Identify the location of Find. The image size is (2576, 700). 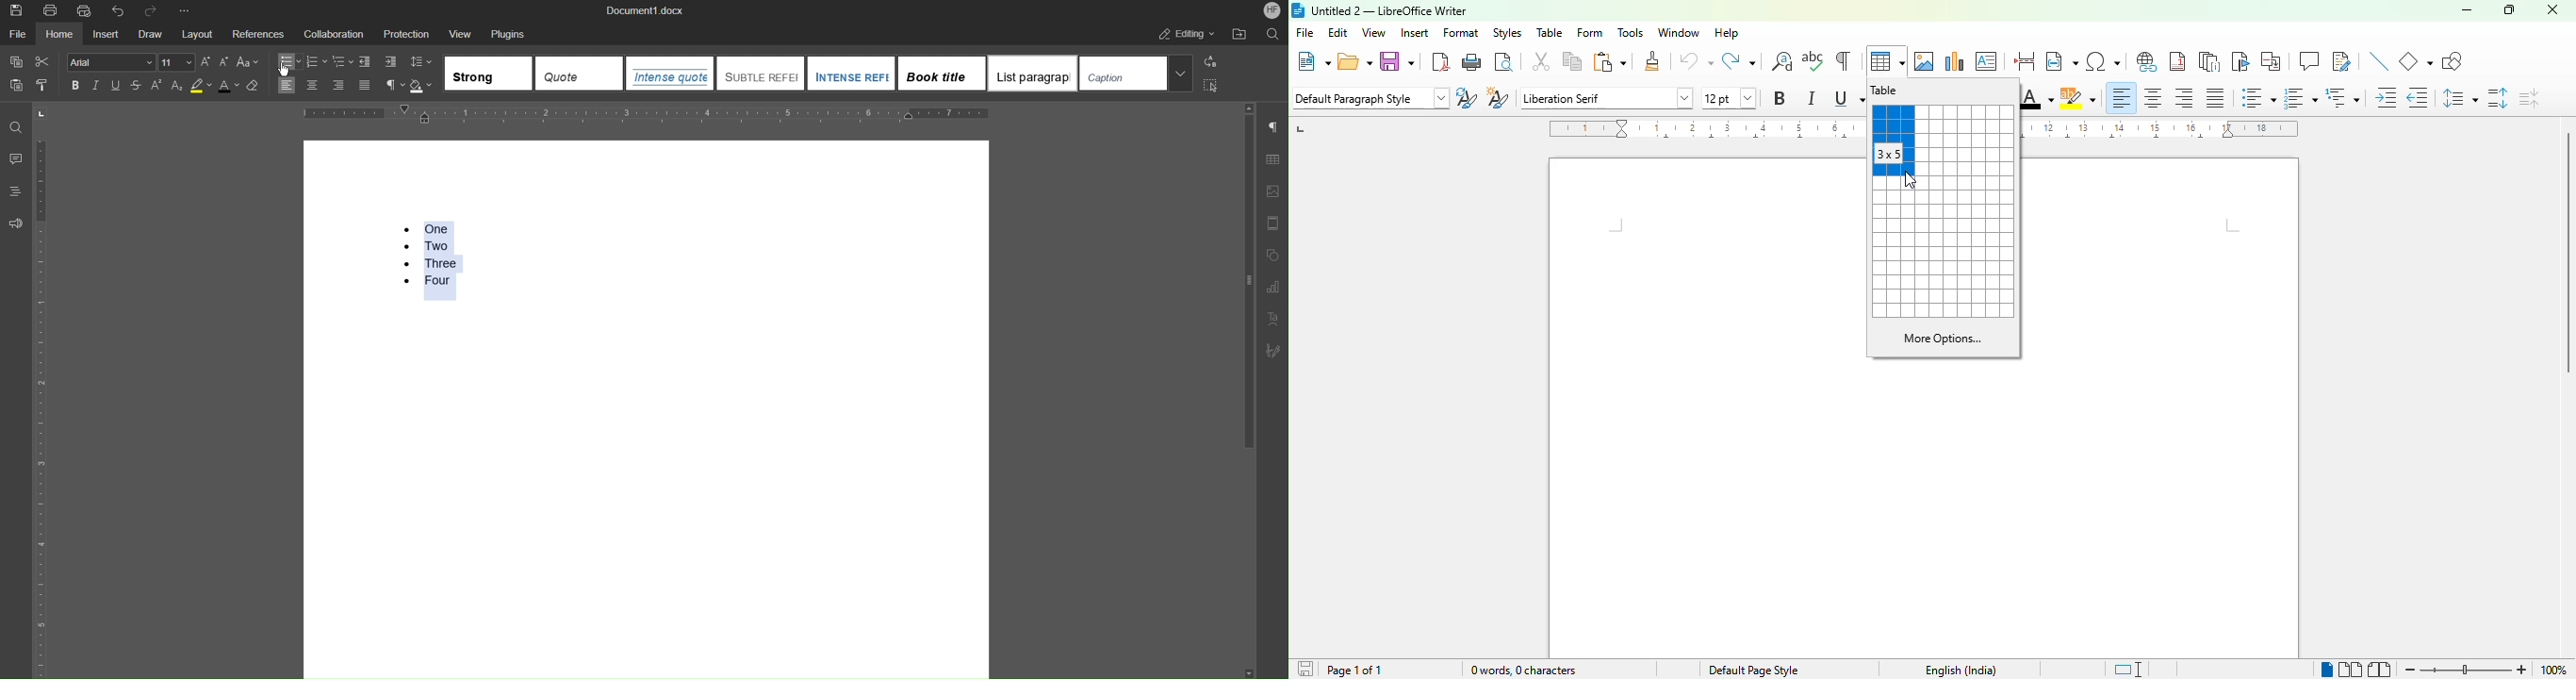
(15, 129).